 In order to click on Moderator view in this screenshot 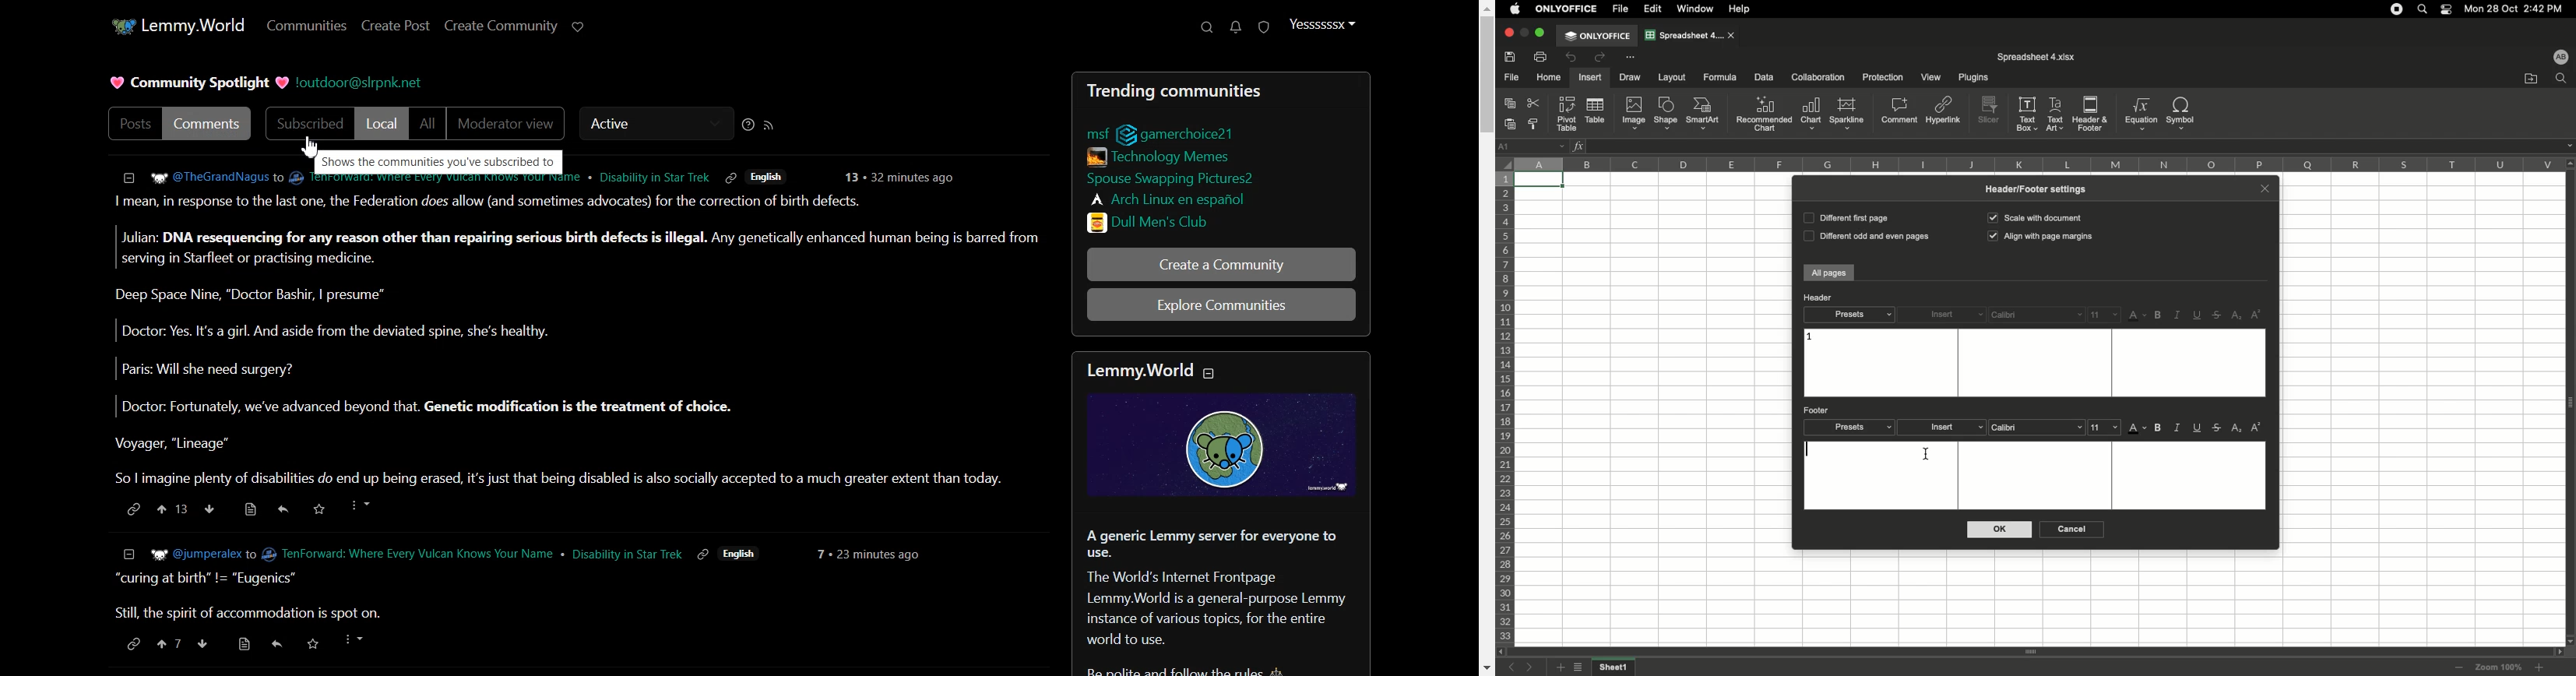, I will do `click(507, 125)`.